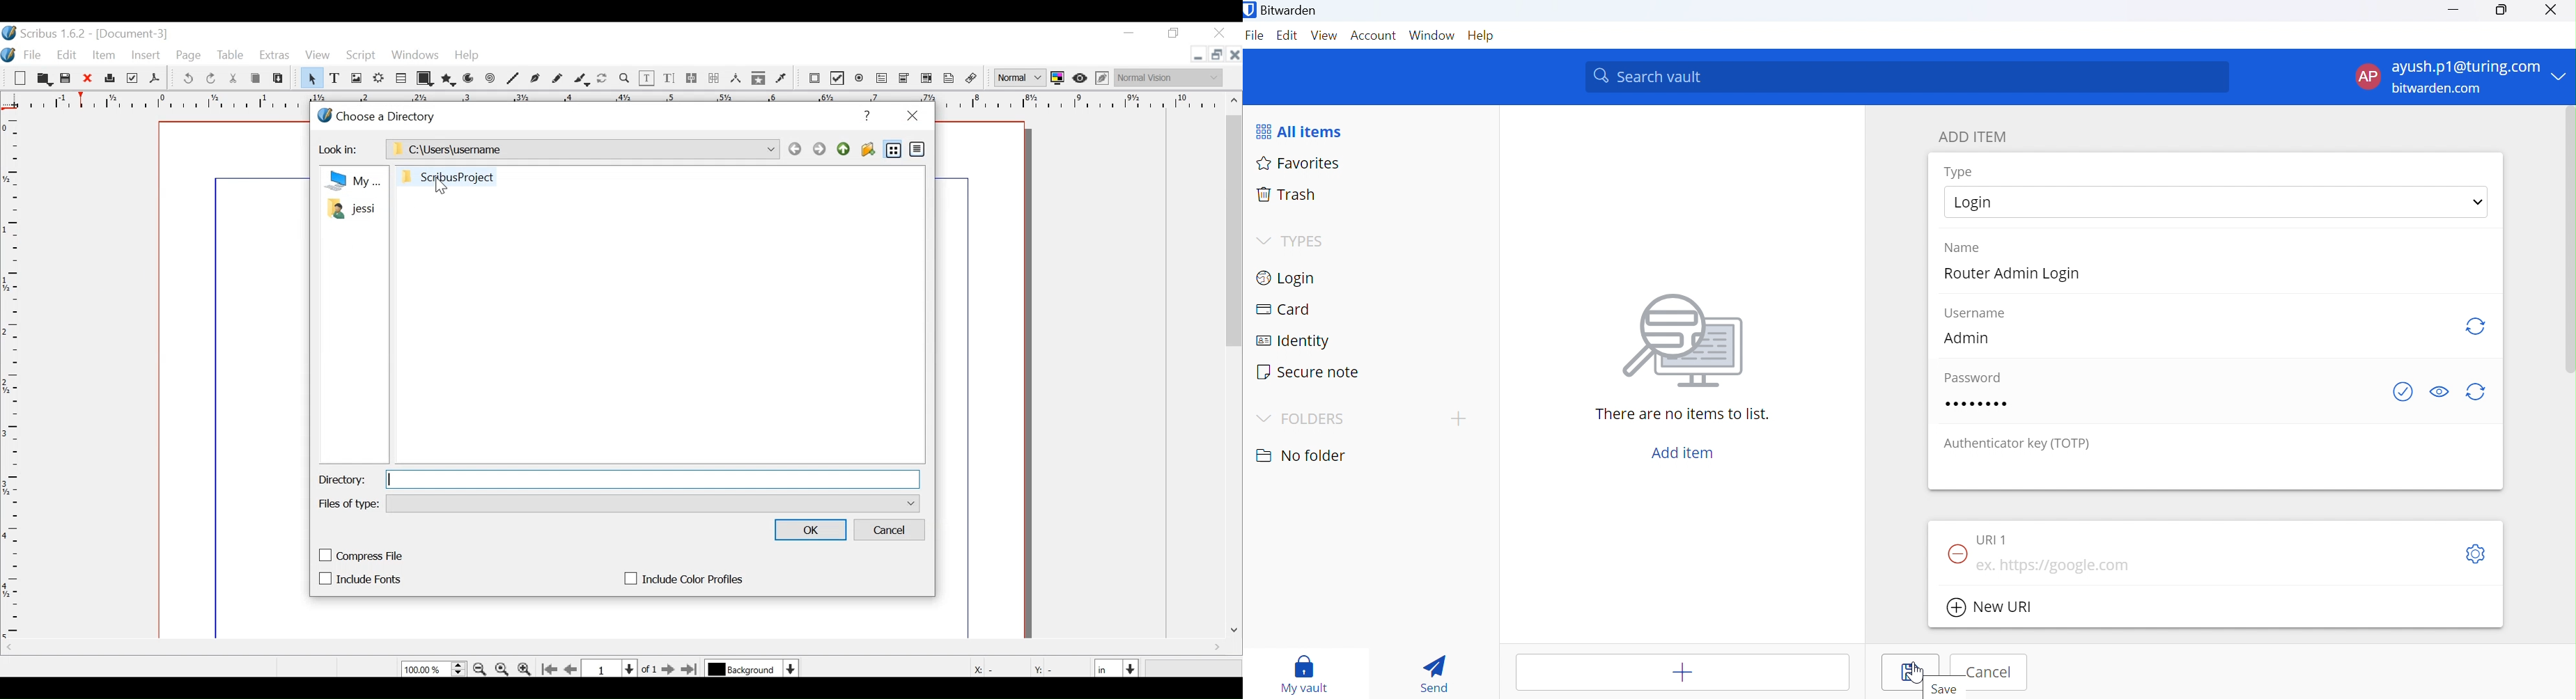 This screenshot has width=2576, height=700. Describe the element at coordinates (362, 555) in the screenshot. I see `(un)check compress file` at that location.